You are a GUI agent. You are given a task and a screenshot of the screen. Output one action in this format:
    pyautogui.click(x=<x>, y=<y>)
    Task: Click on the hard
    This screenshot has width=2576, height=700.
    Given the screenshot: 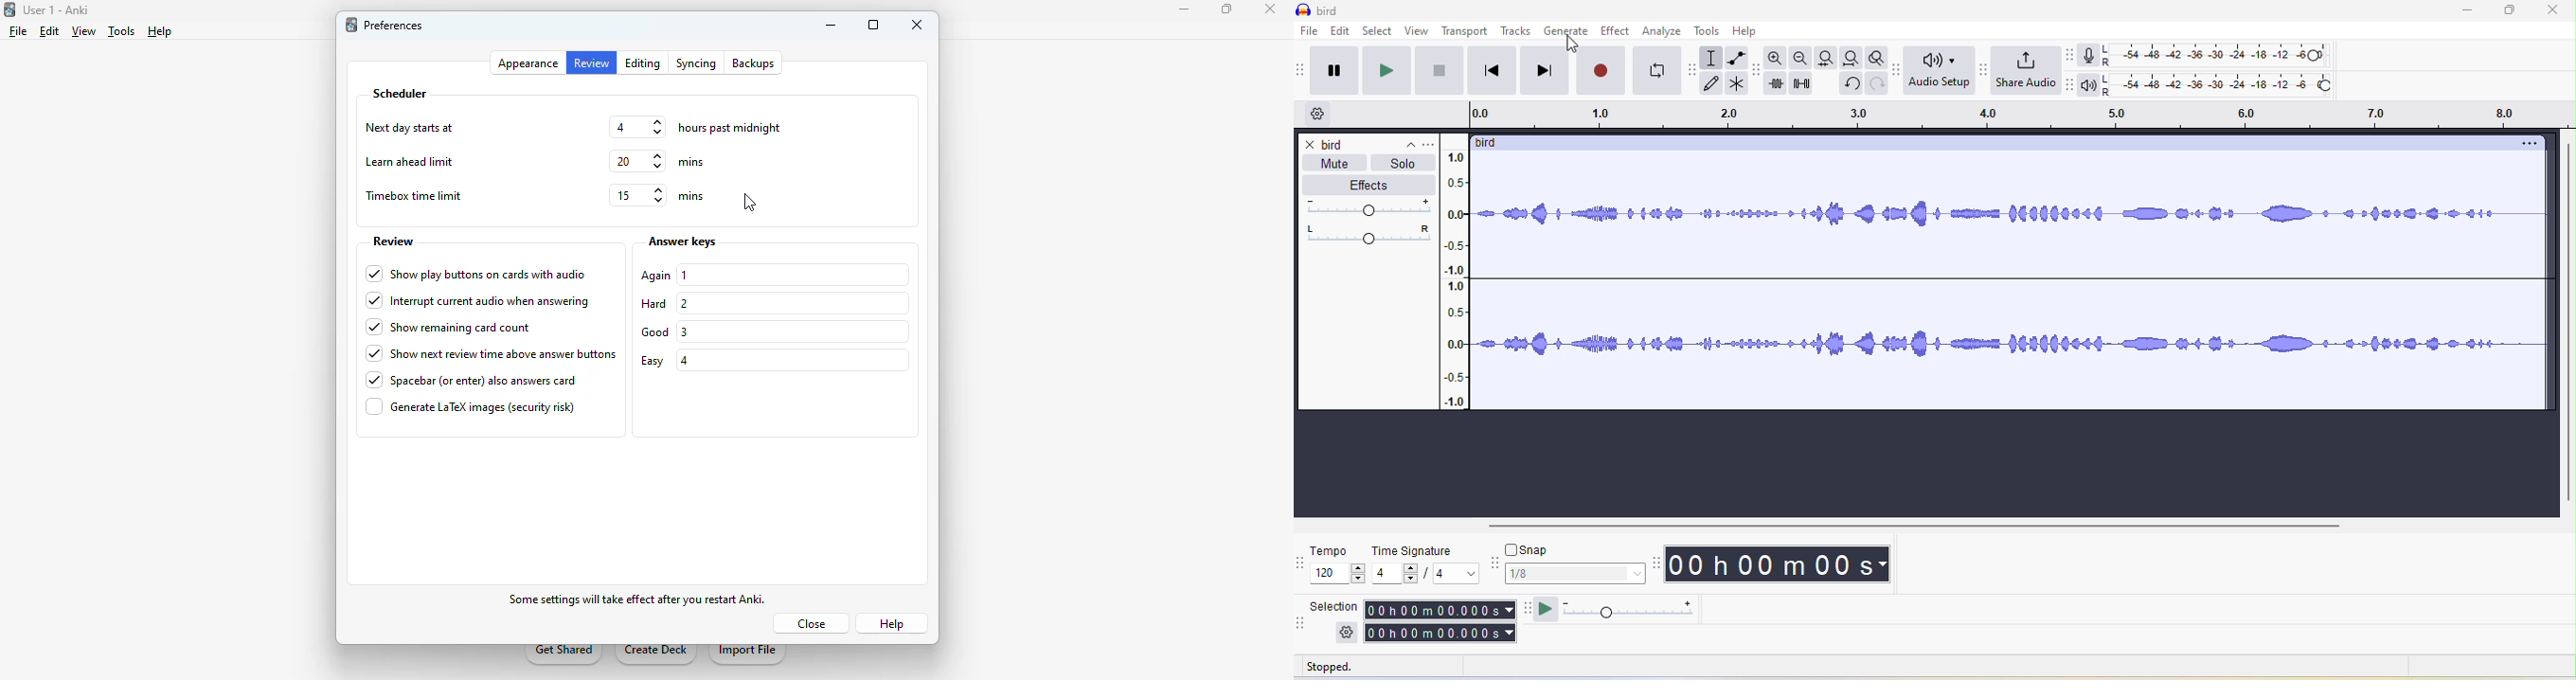 What is the action you would take?
    pyautogui.click(x=653, y=304)
    